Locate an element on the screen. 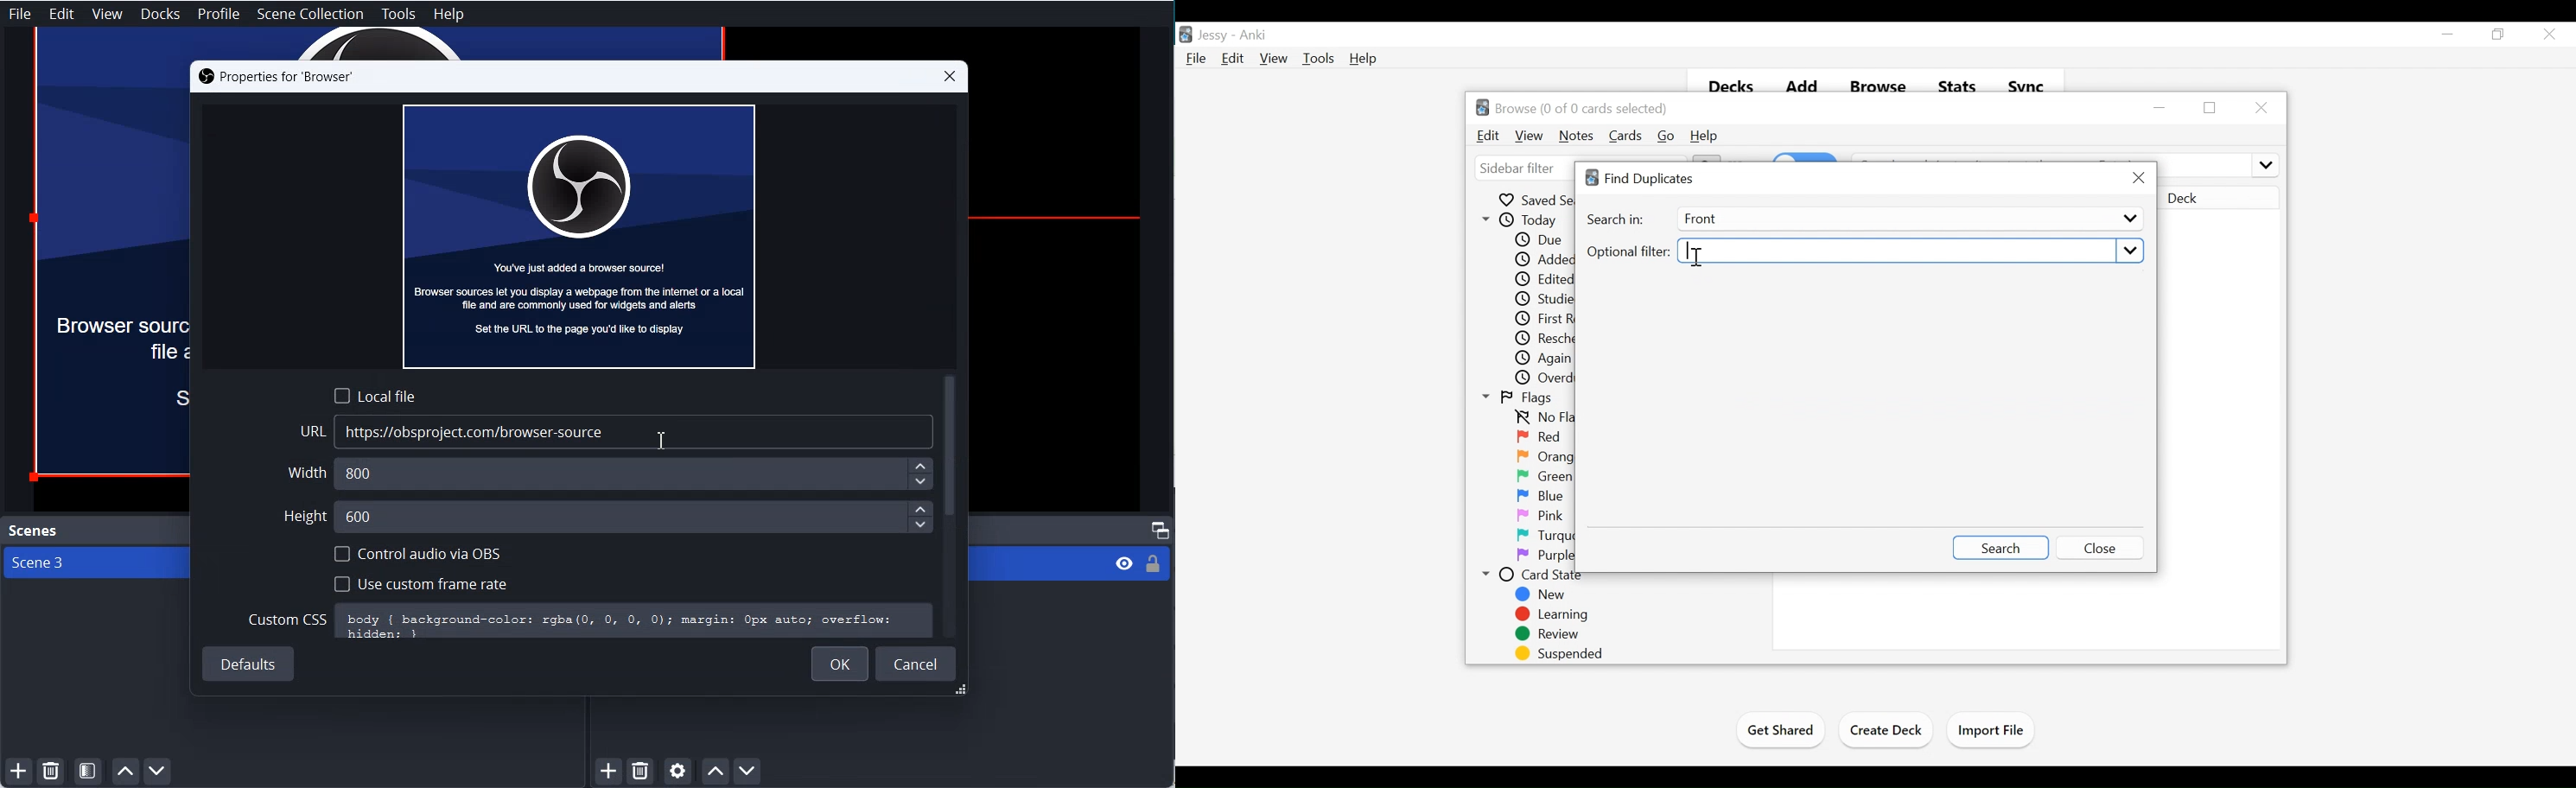  Close is located at coordinates (2102, 546).